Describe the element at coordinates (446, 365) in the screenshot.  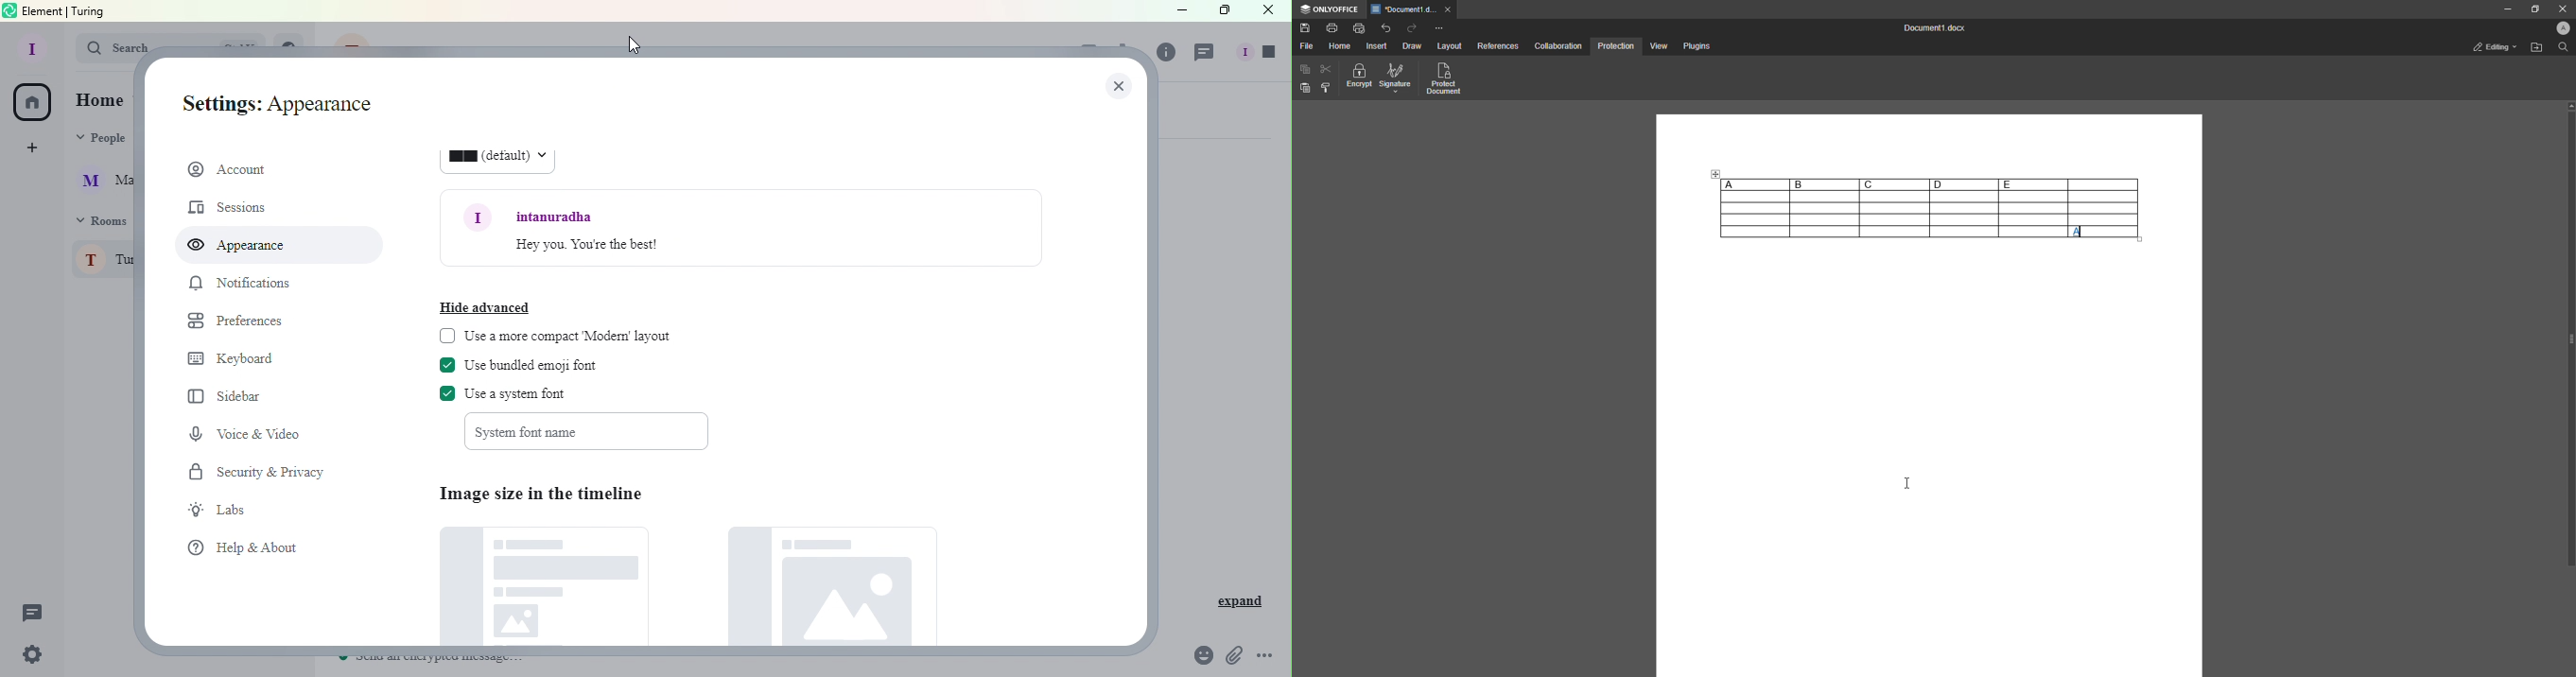
I see `check box` at that location.